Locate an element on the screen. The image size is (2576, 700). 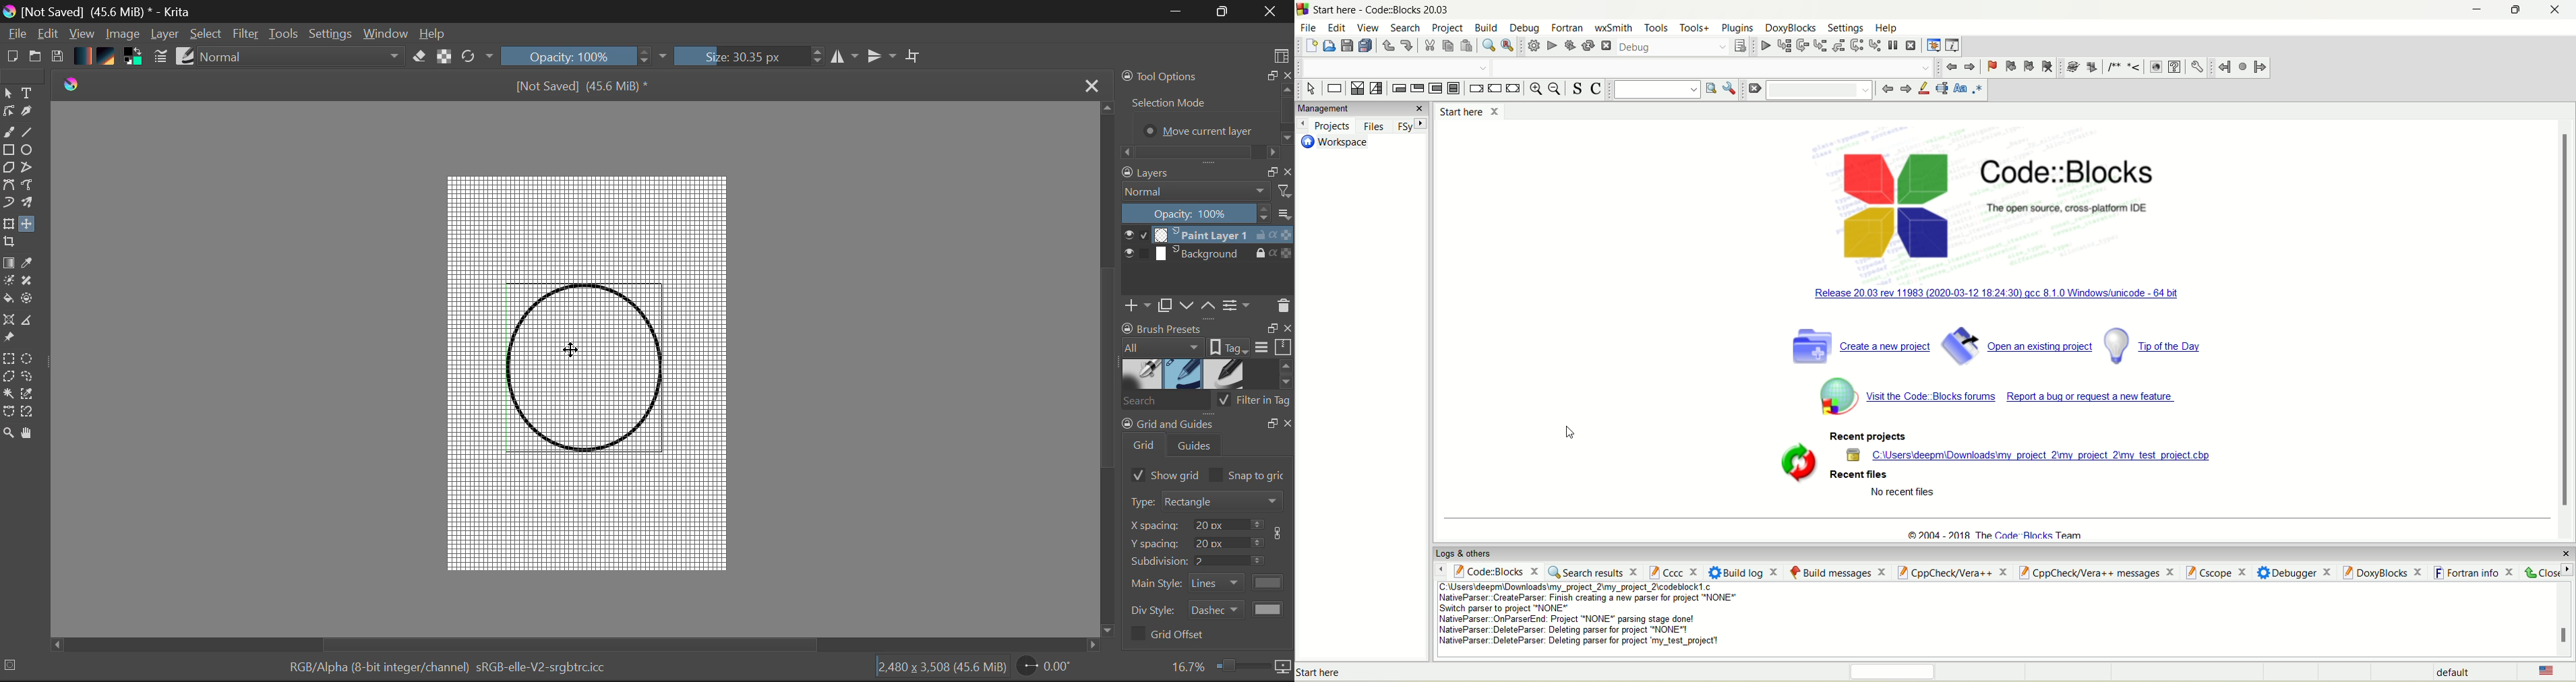
Snap to grid is located at coordinates (1250, 475).